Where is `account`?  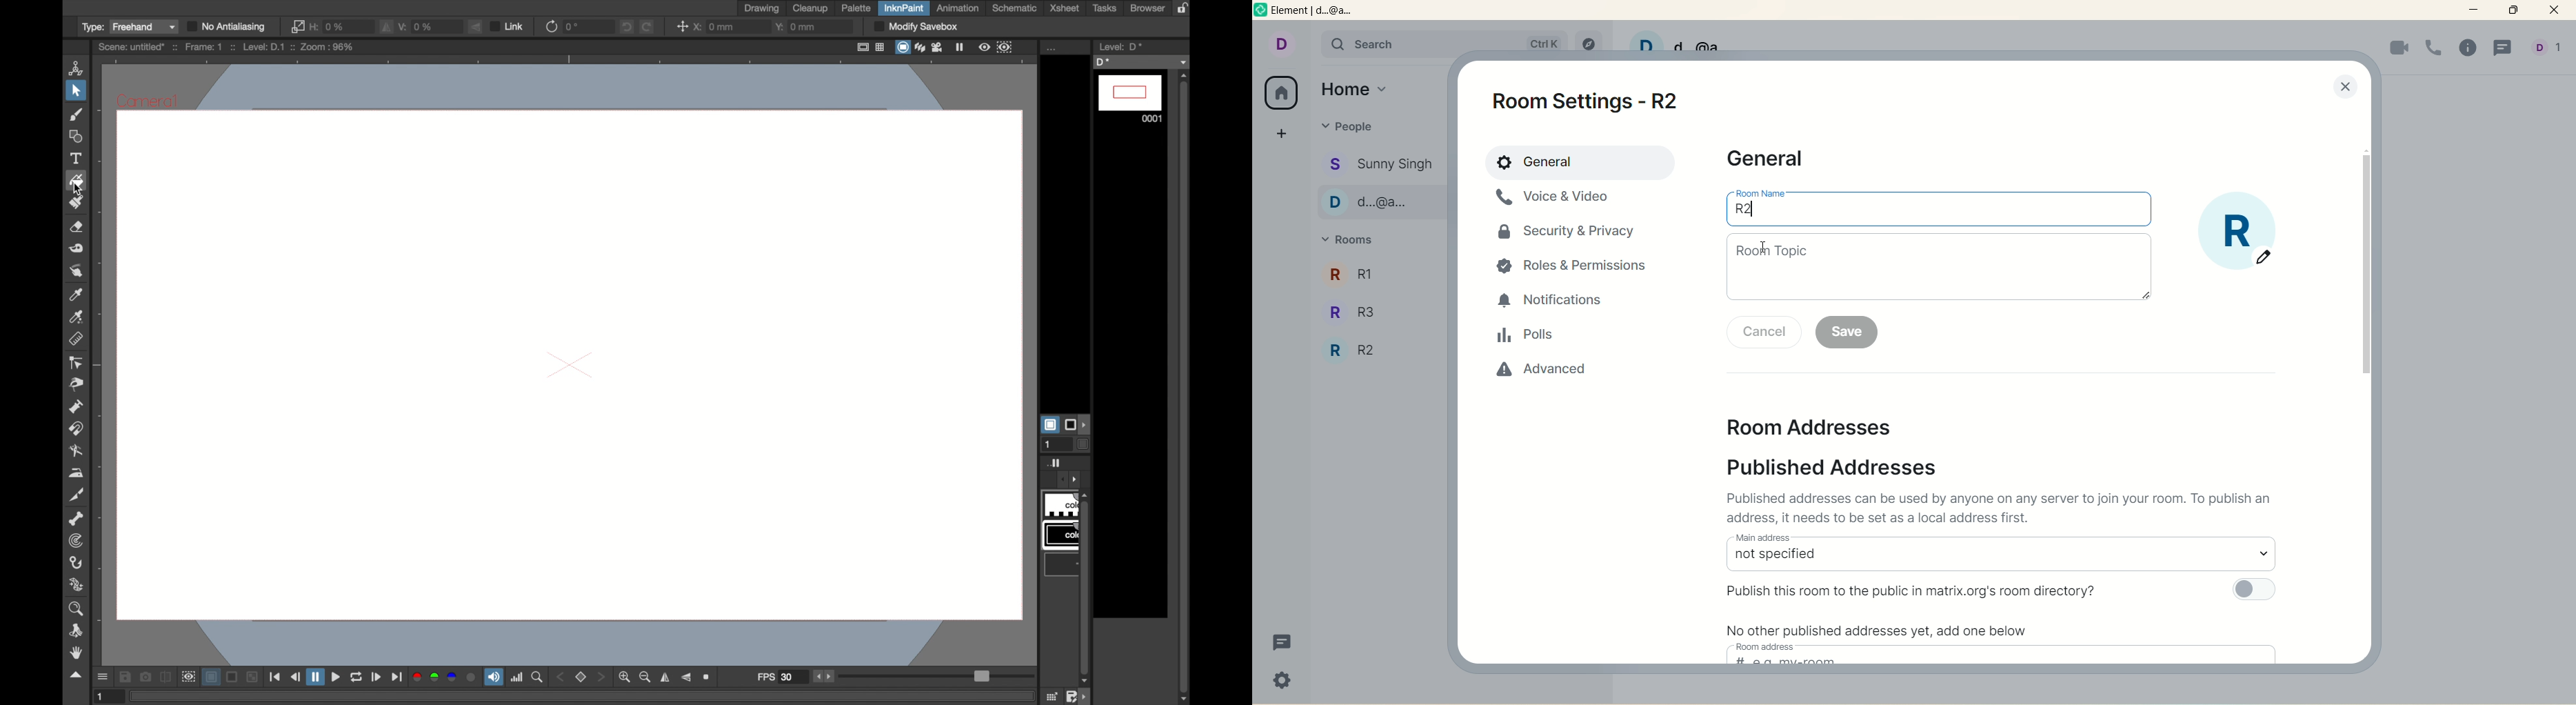
account is located at coordinates (1280, 42).